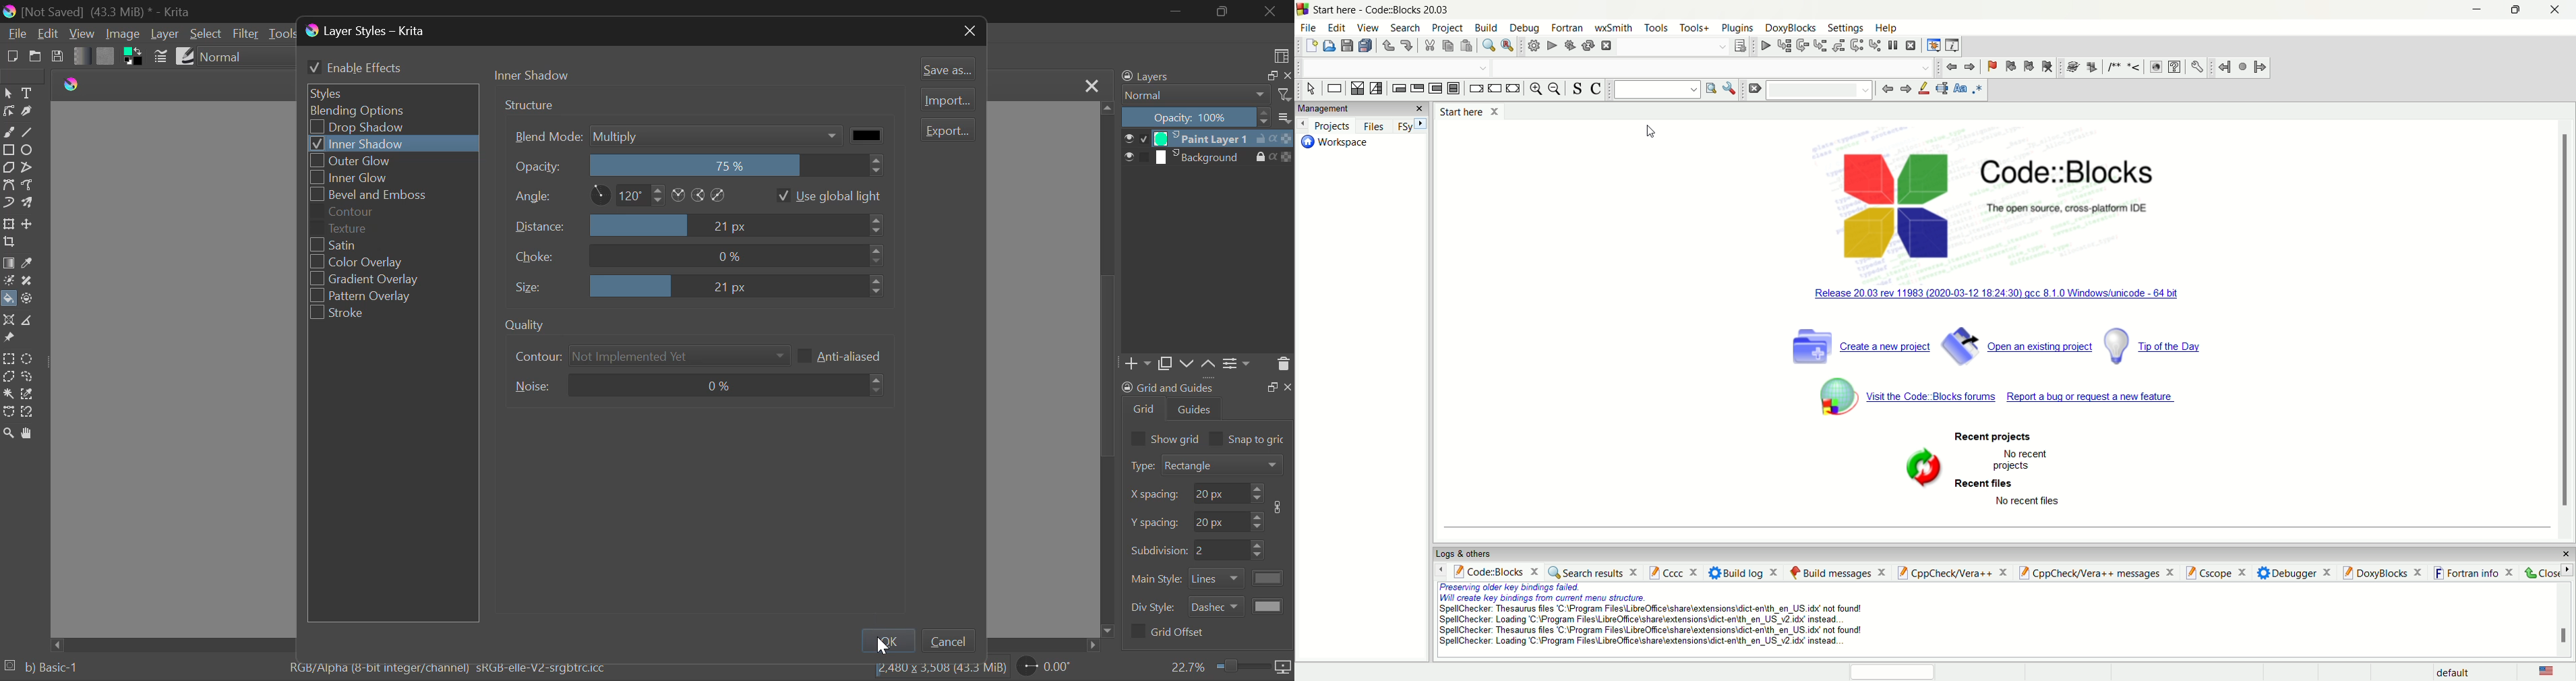 This screenshot has width=2576, height=700. What do you see at coordinates (2196, 66) in the screenshot?
I see `settings` at bounding box center [2196, 66].